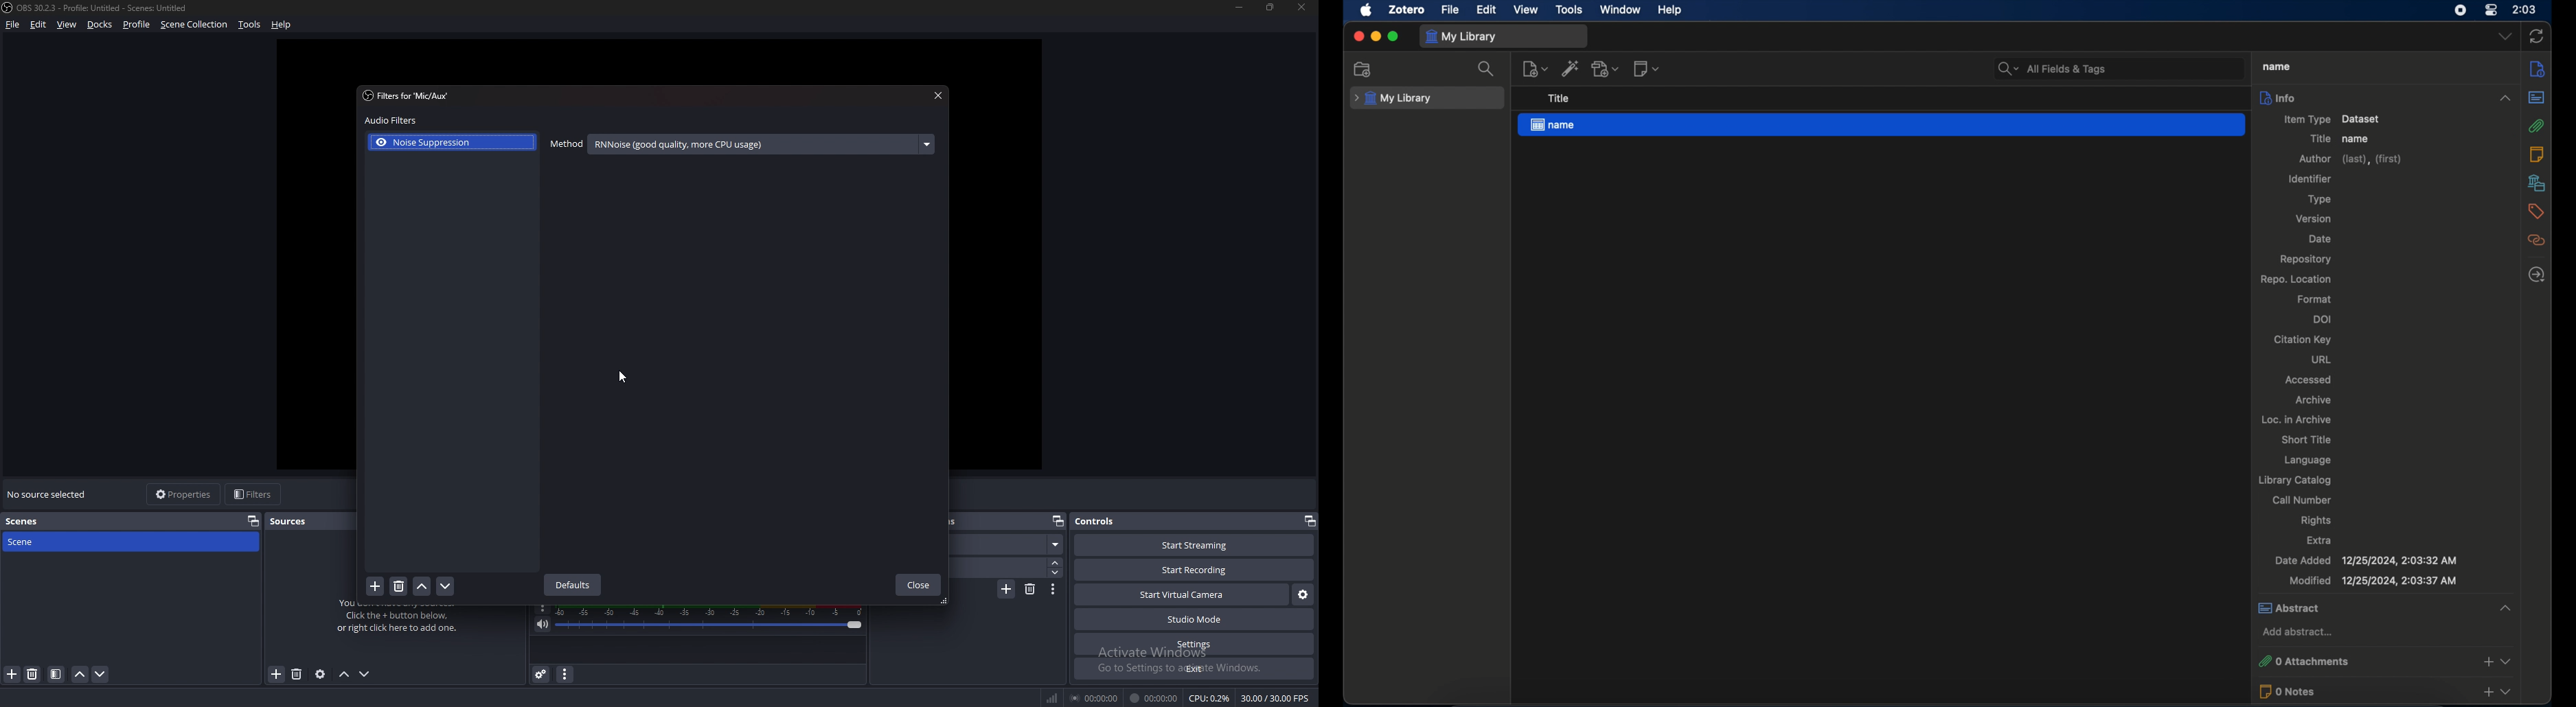 The width and height of the screenshot is (2576, 728). I want to click on source properties, so click(321, 675).